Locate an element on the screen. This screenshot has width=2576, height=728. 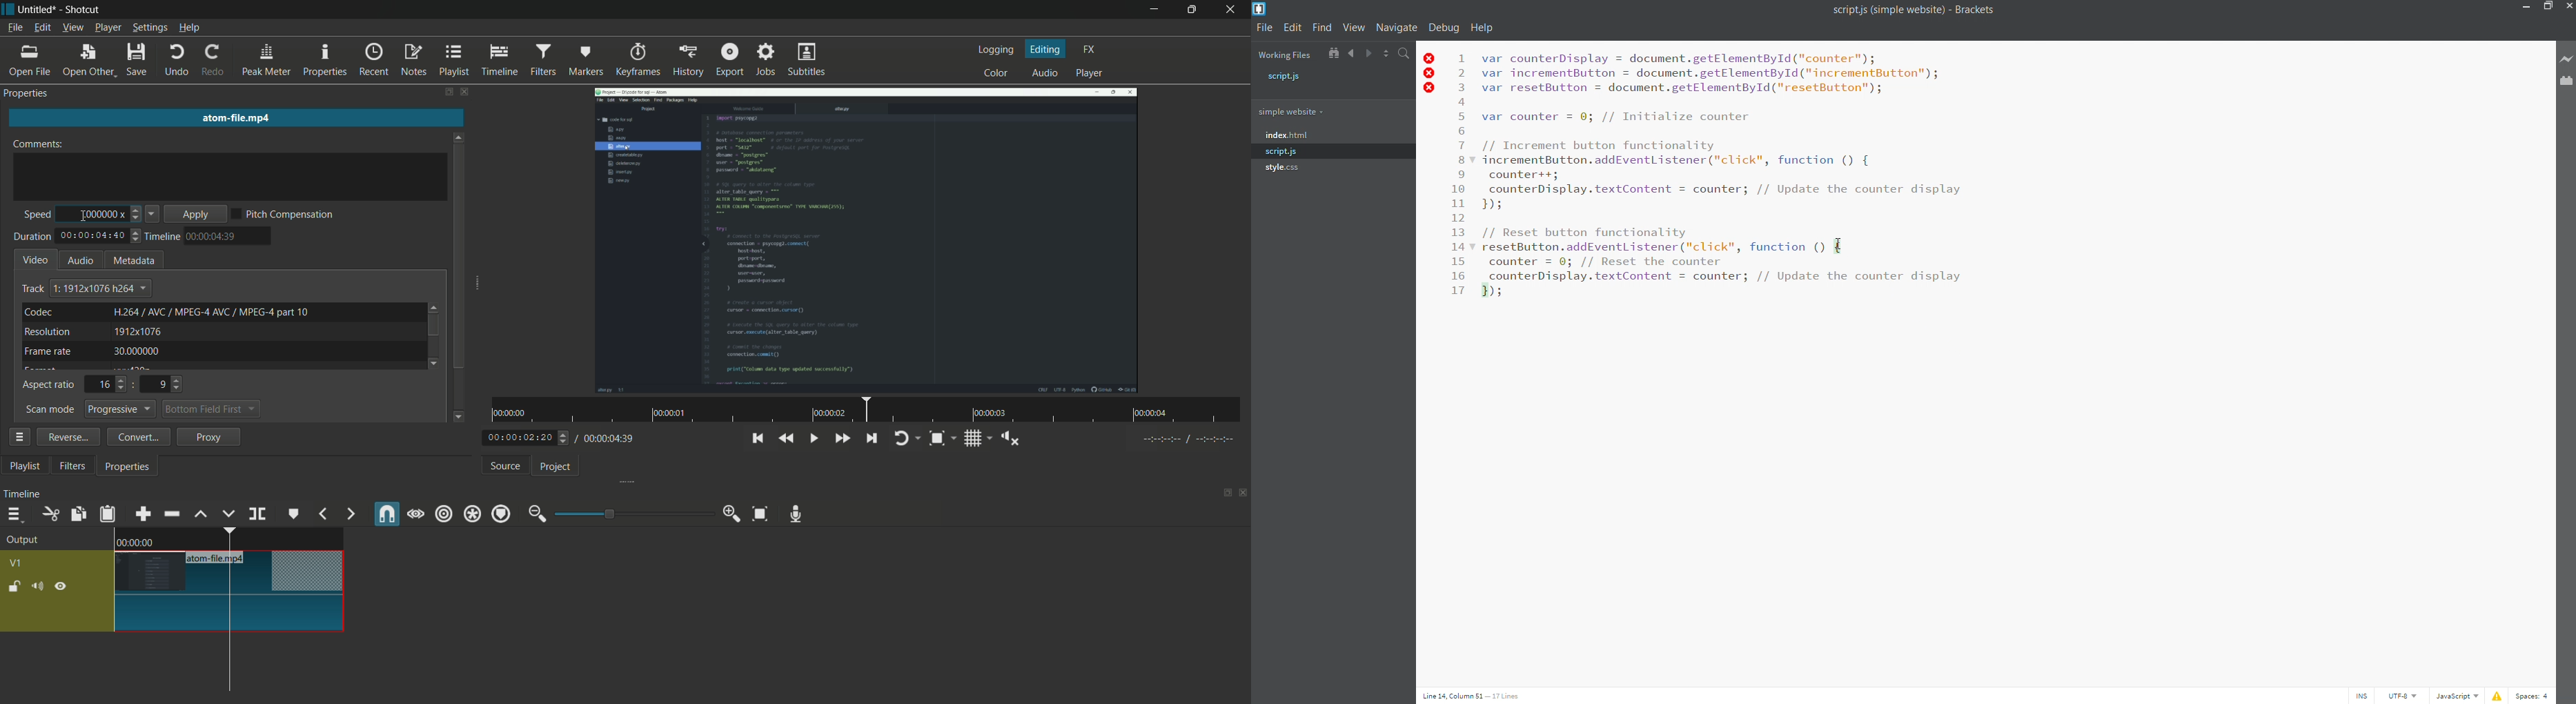
convert is located at coordinates (139, 436).